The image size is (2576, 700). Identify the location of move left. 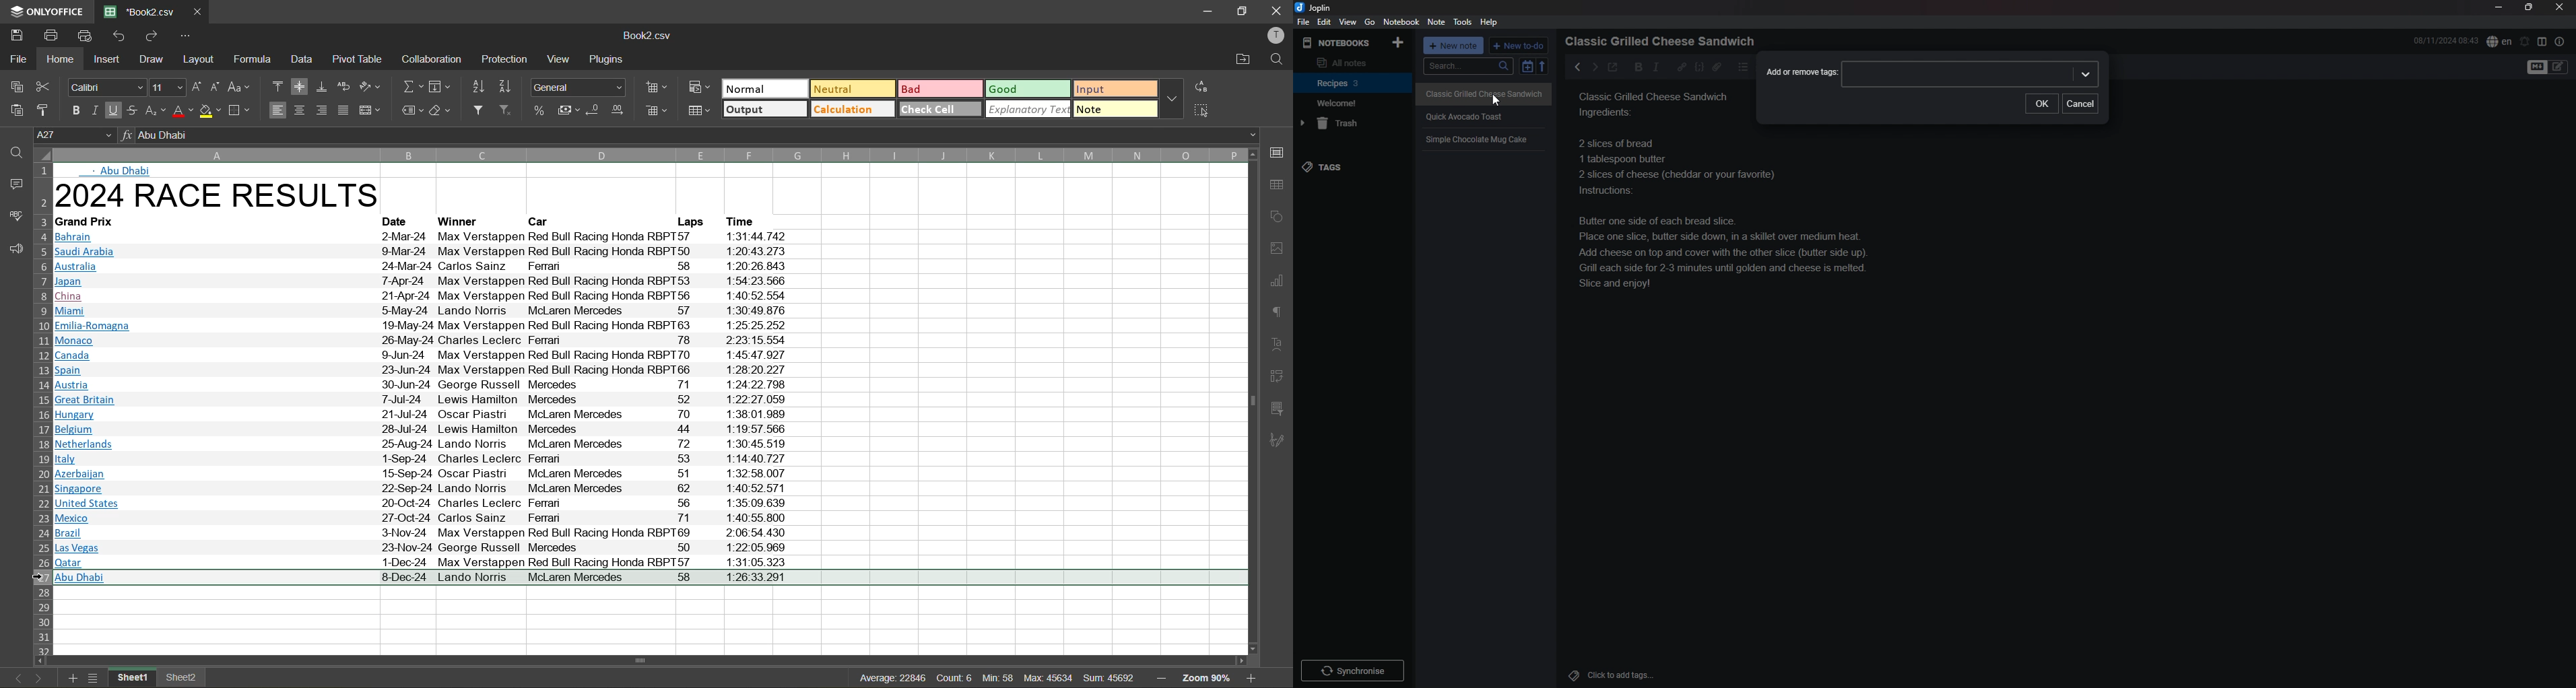
(40, 660).